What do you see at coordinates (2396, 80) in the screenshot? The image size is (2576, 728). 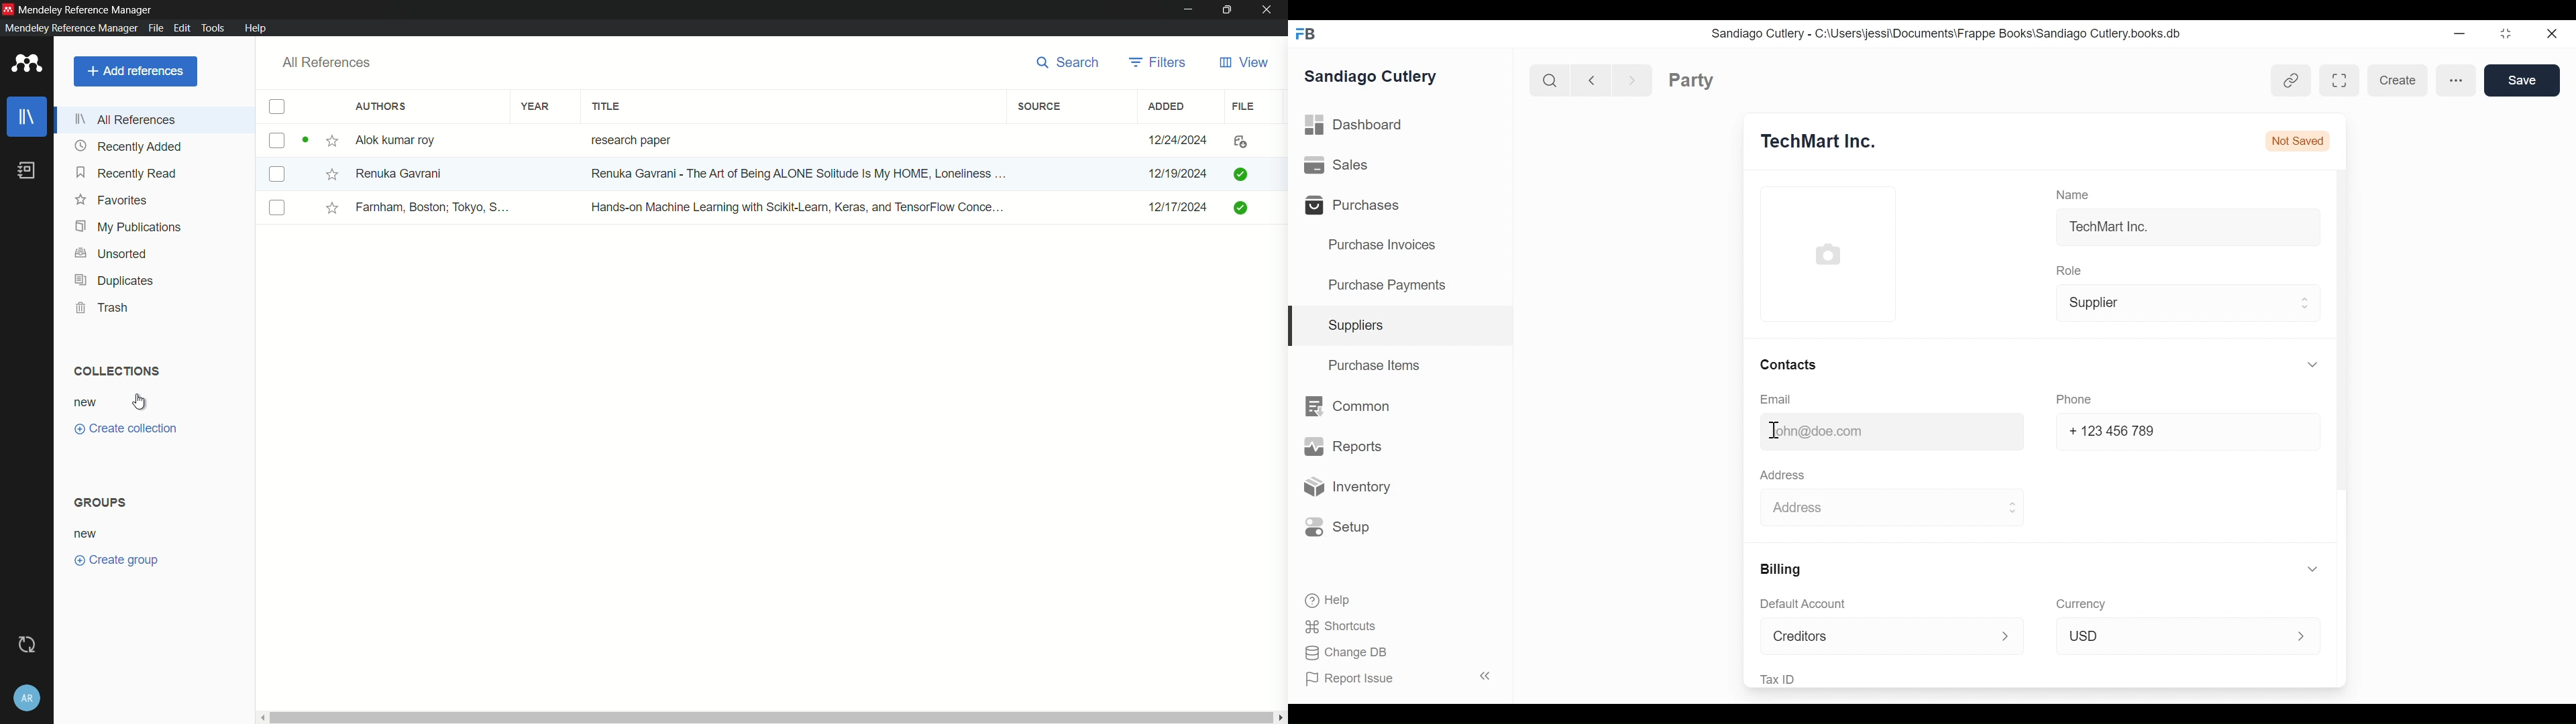 I see `Create` at bounding box center [2396, 80].